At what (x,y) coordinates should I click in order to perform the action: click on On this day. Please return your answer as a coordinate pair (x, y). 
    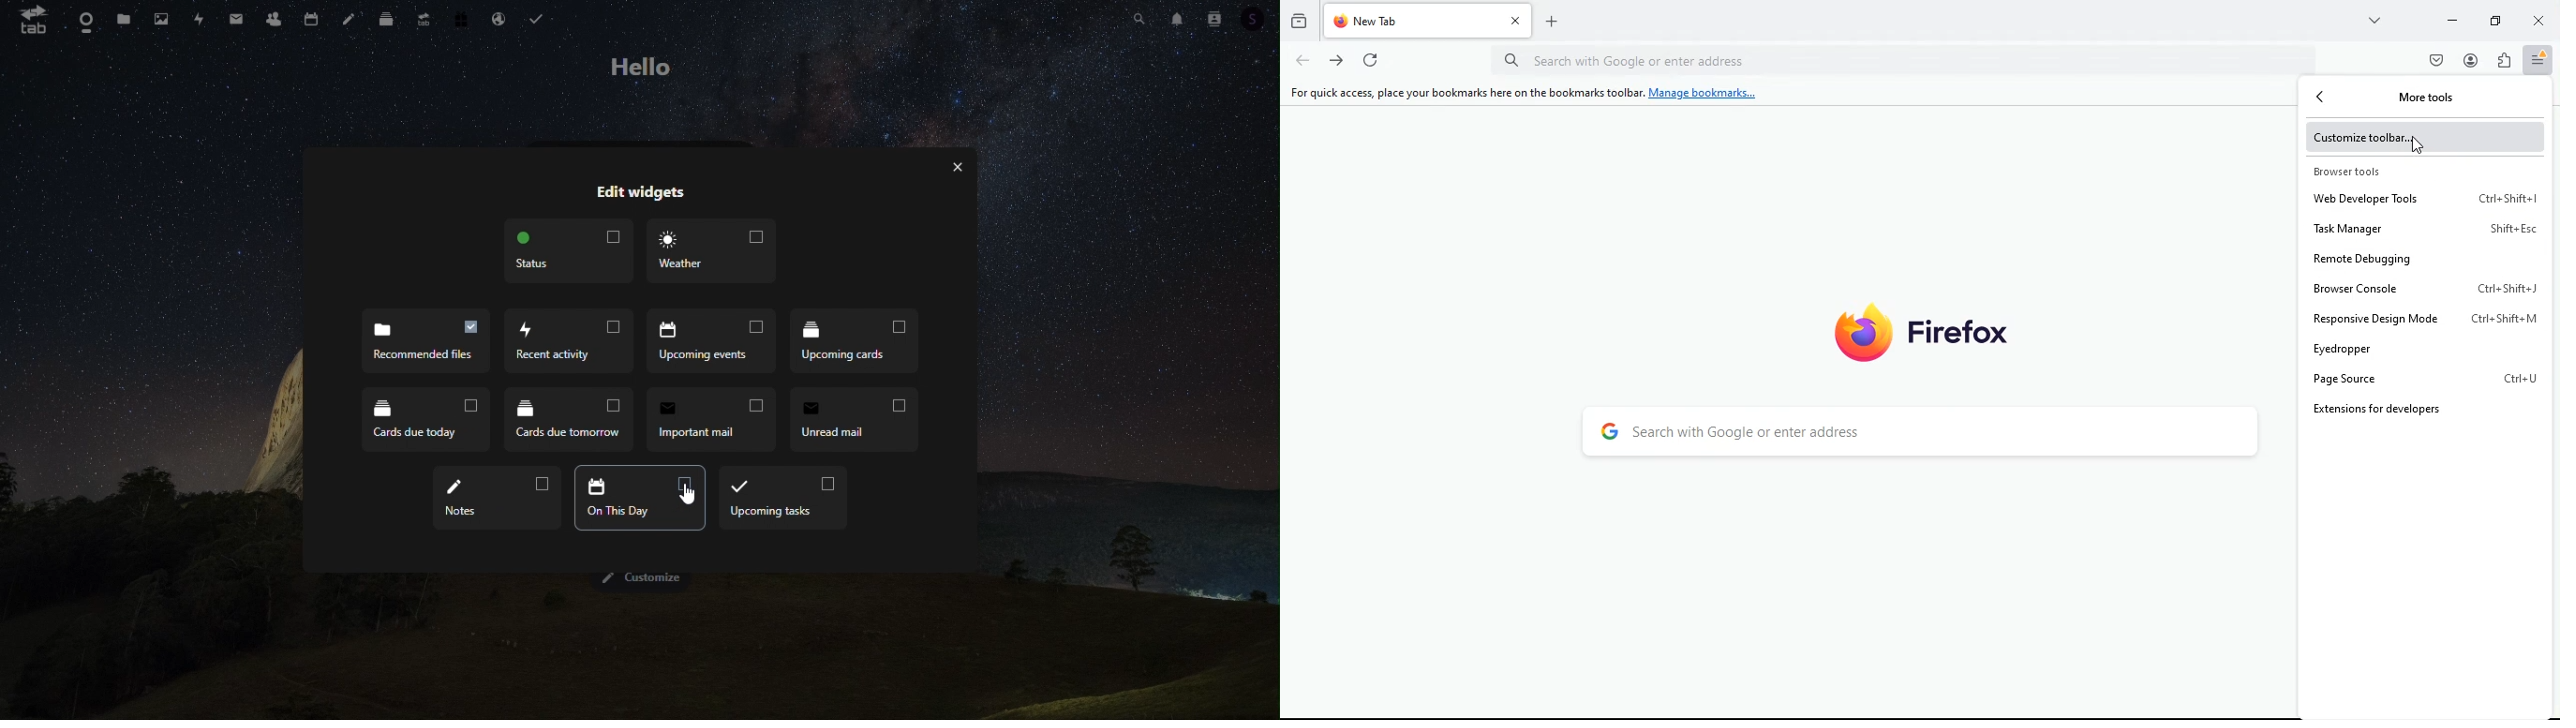
    Looking at the image, I should click on (635, 499).